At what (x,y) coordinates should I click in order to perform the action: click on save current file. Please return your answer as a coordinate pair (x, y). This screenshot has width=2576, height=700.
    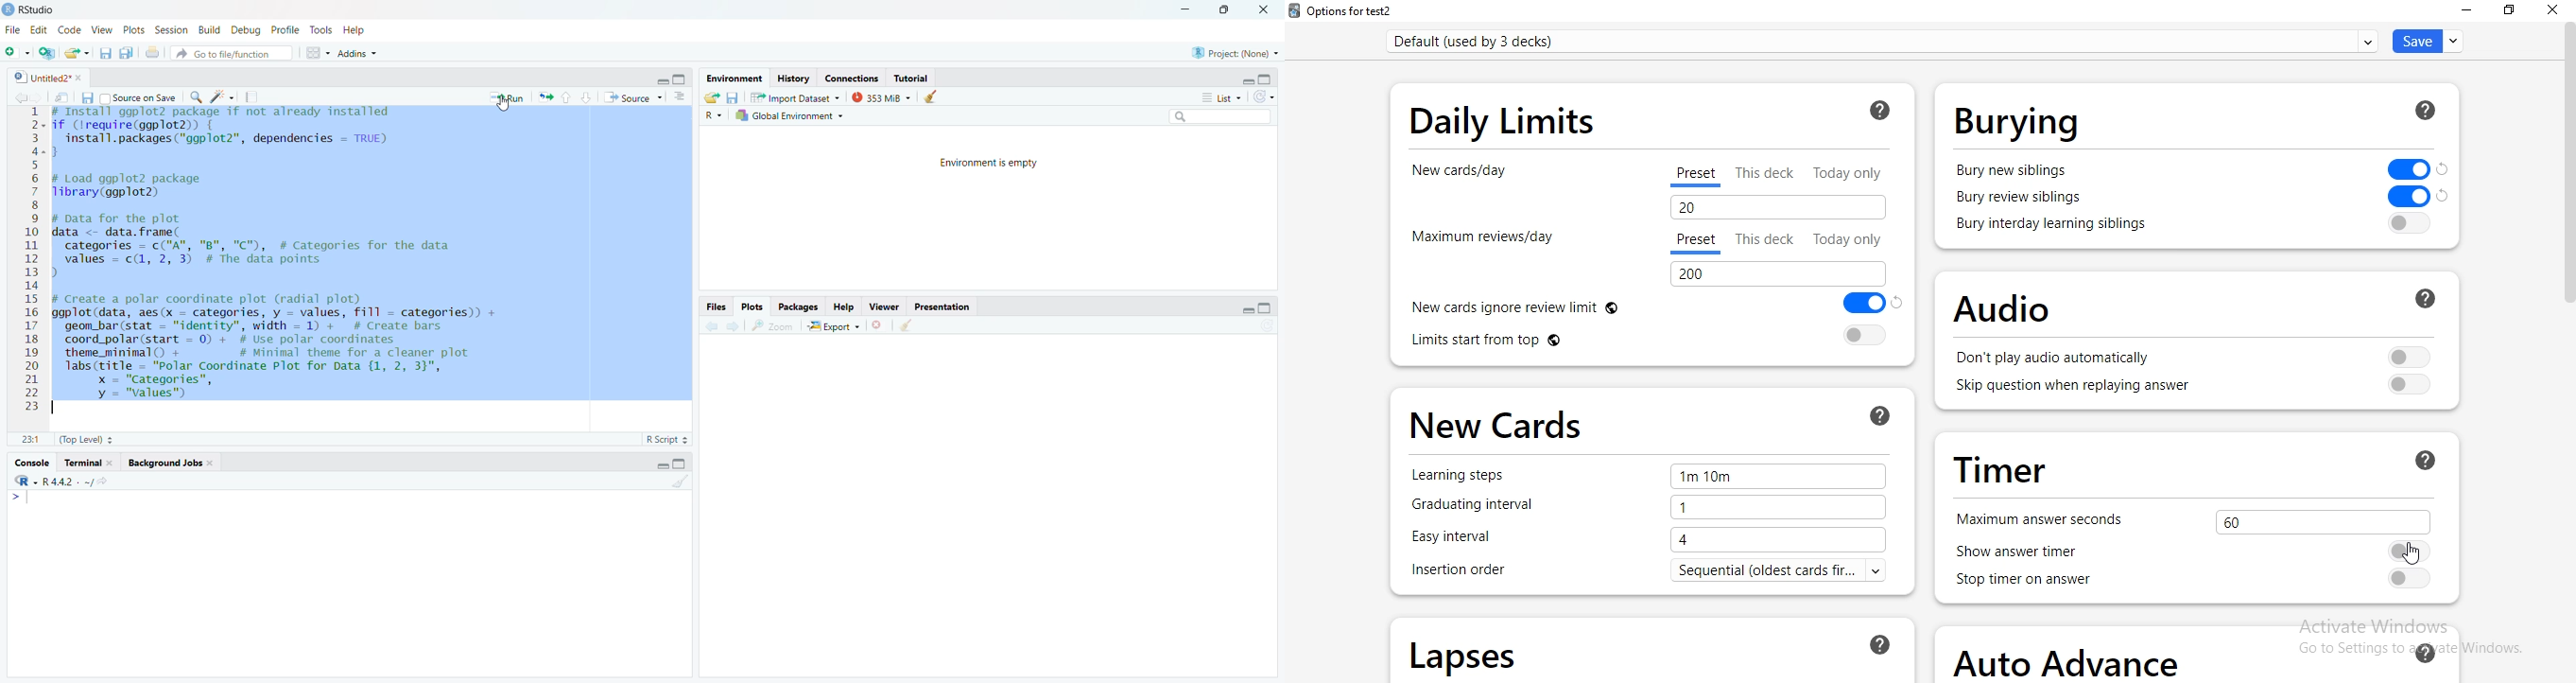
    Looking at the image, I should click on (87, 98).